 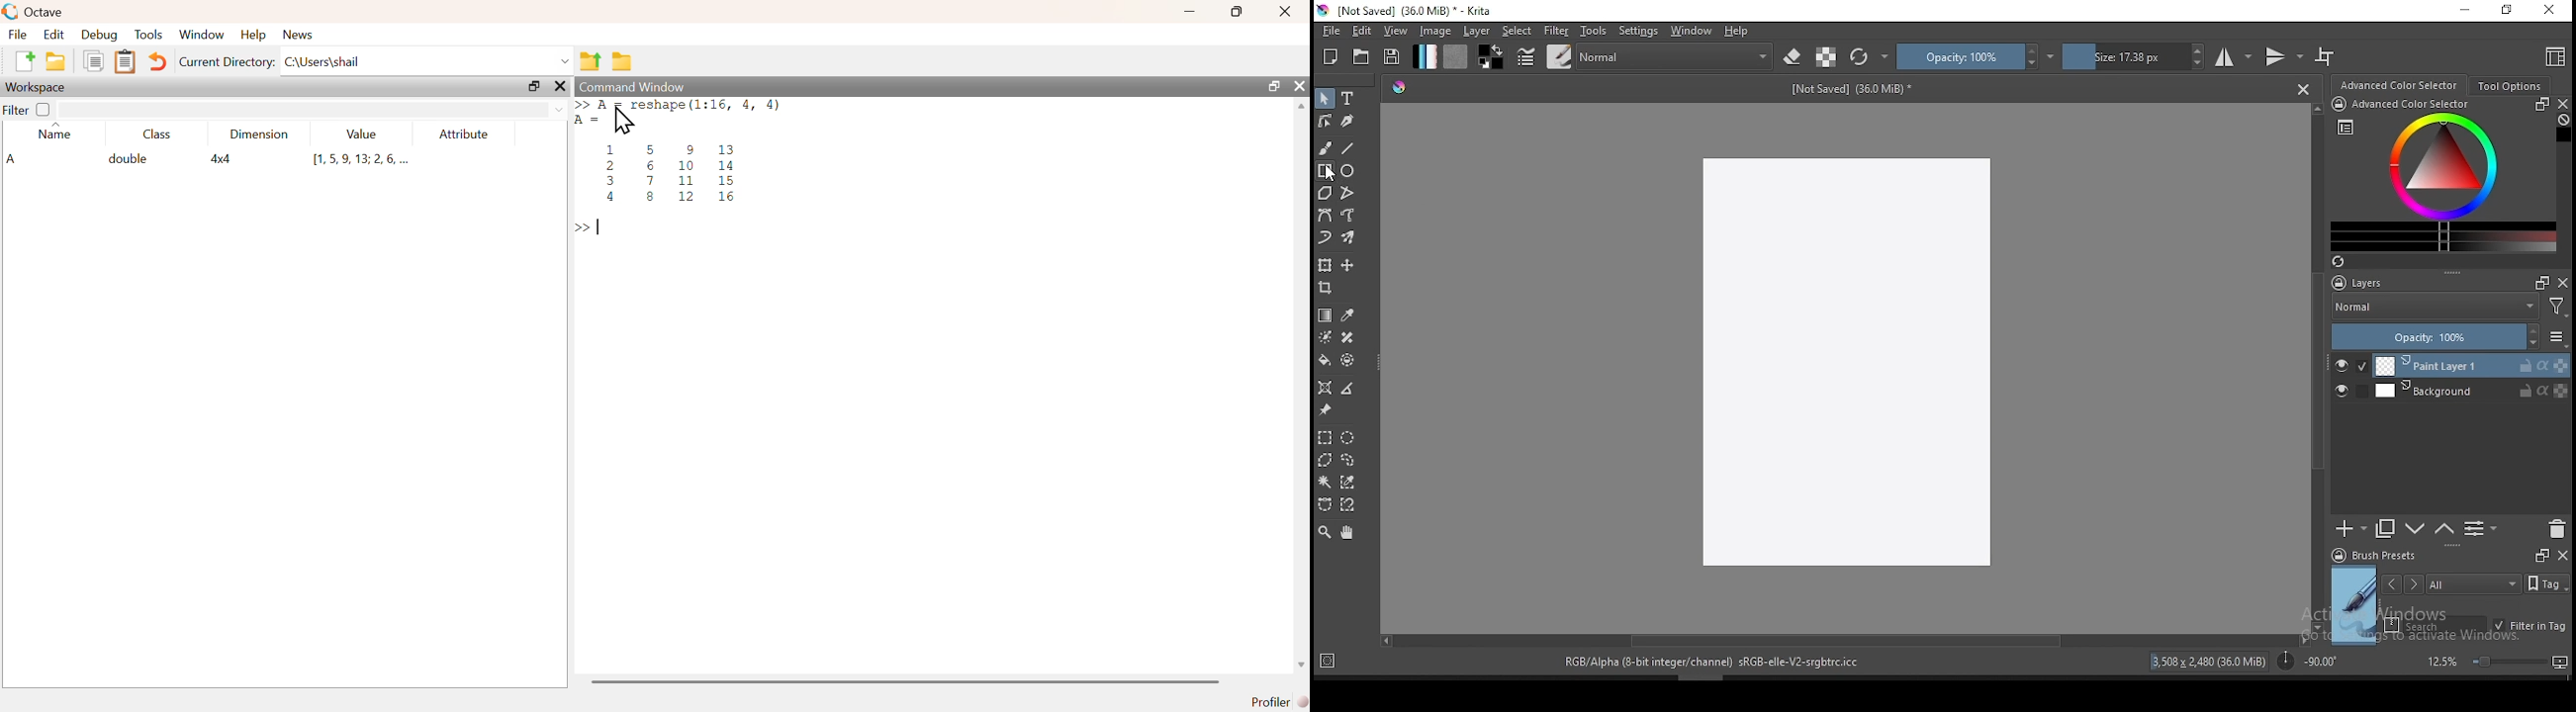 What do you see at coordinates (1347, 266) in the screenshot?
I see `move a layer` at bounding box center [1347, 266].